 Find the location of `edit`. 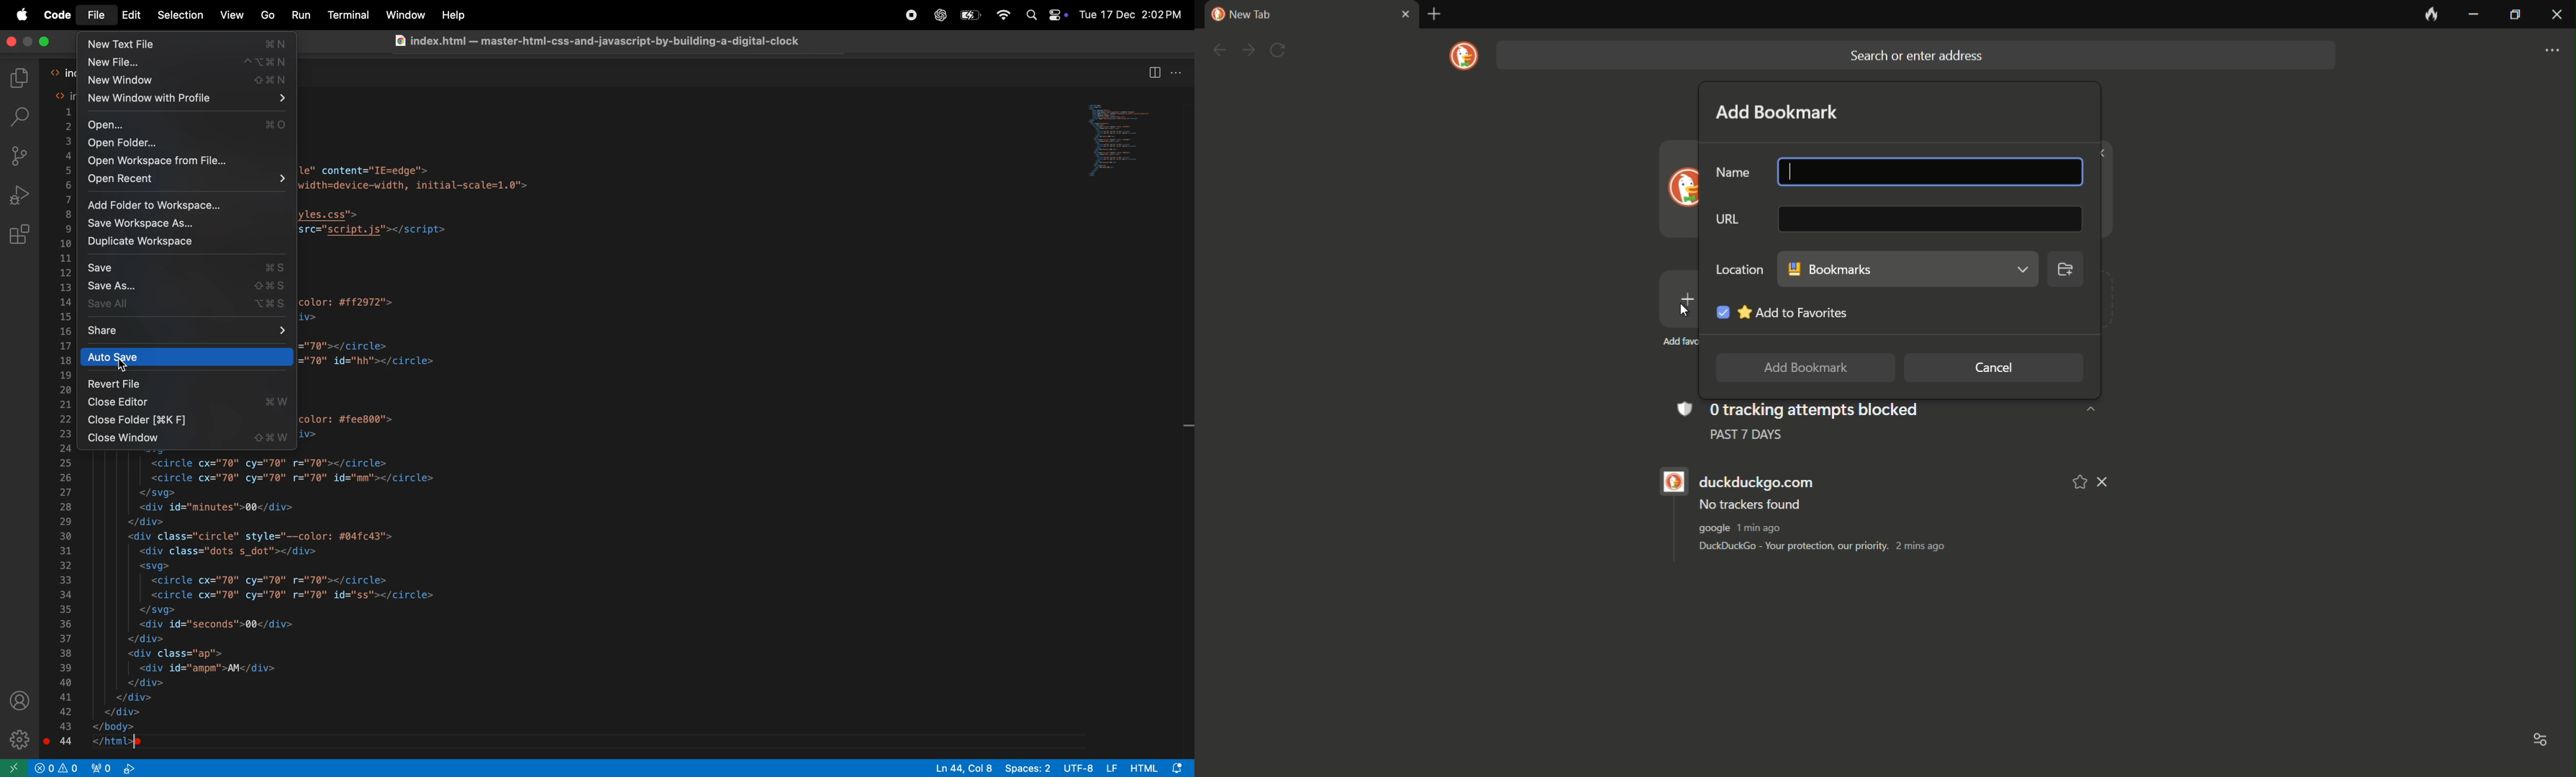

edit is located at coordinates (133, 15).